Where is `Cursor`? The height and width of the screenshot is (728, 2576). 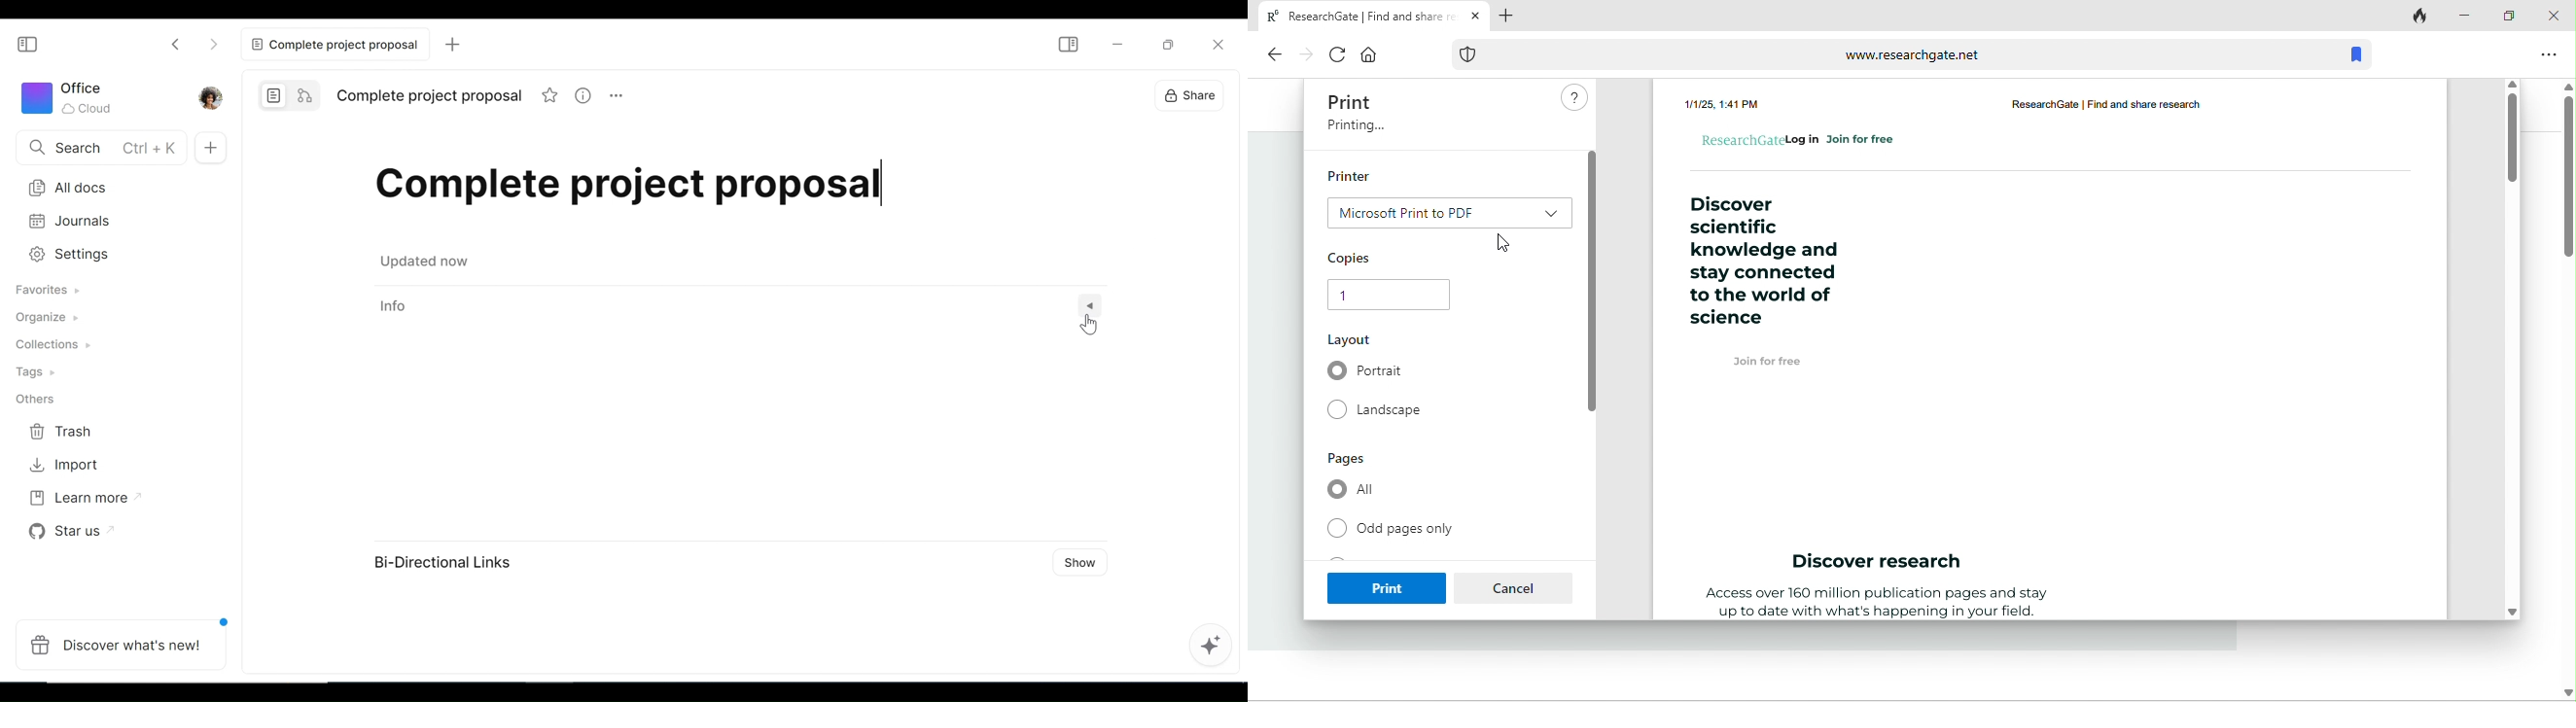
Cursor is located at coordinates (1091, 326).